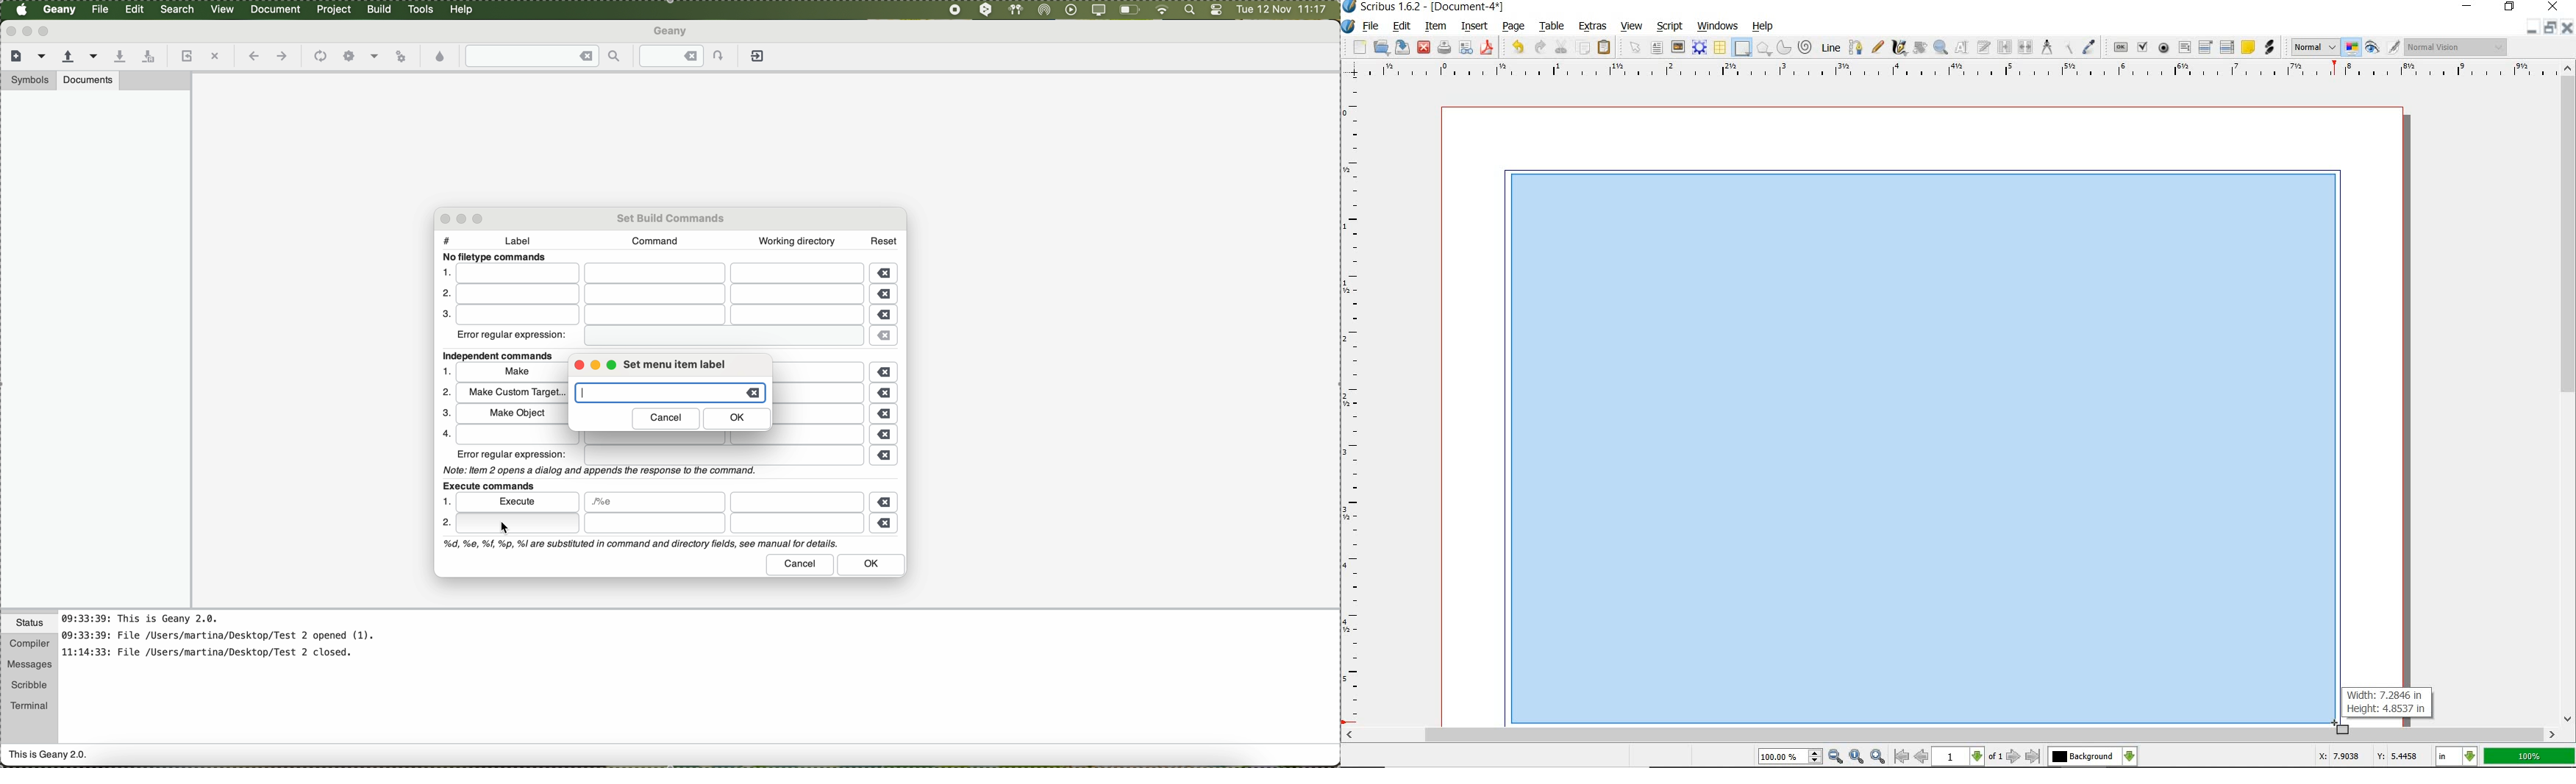 The height and width of the screenshot is (784, 2576). I want to click on maximize, so click(481, 217).